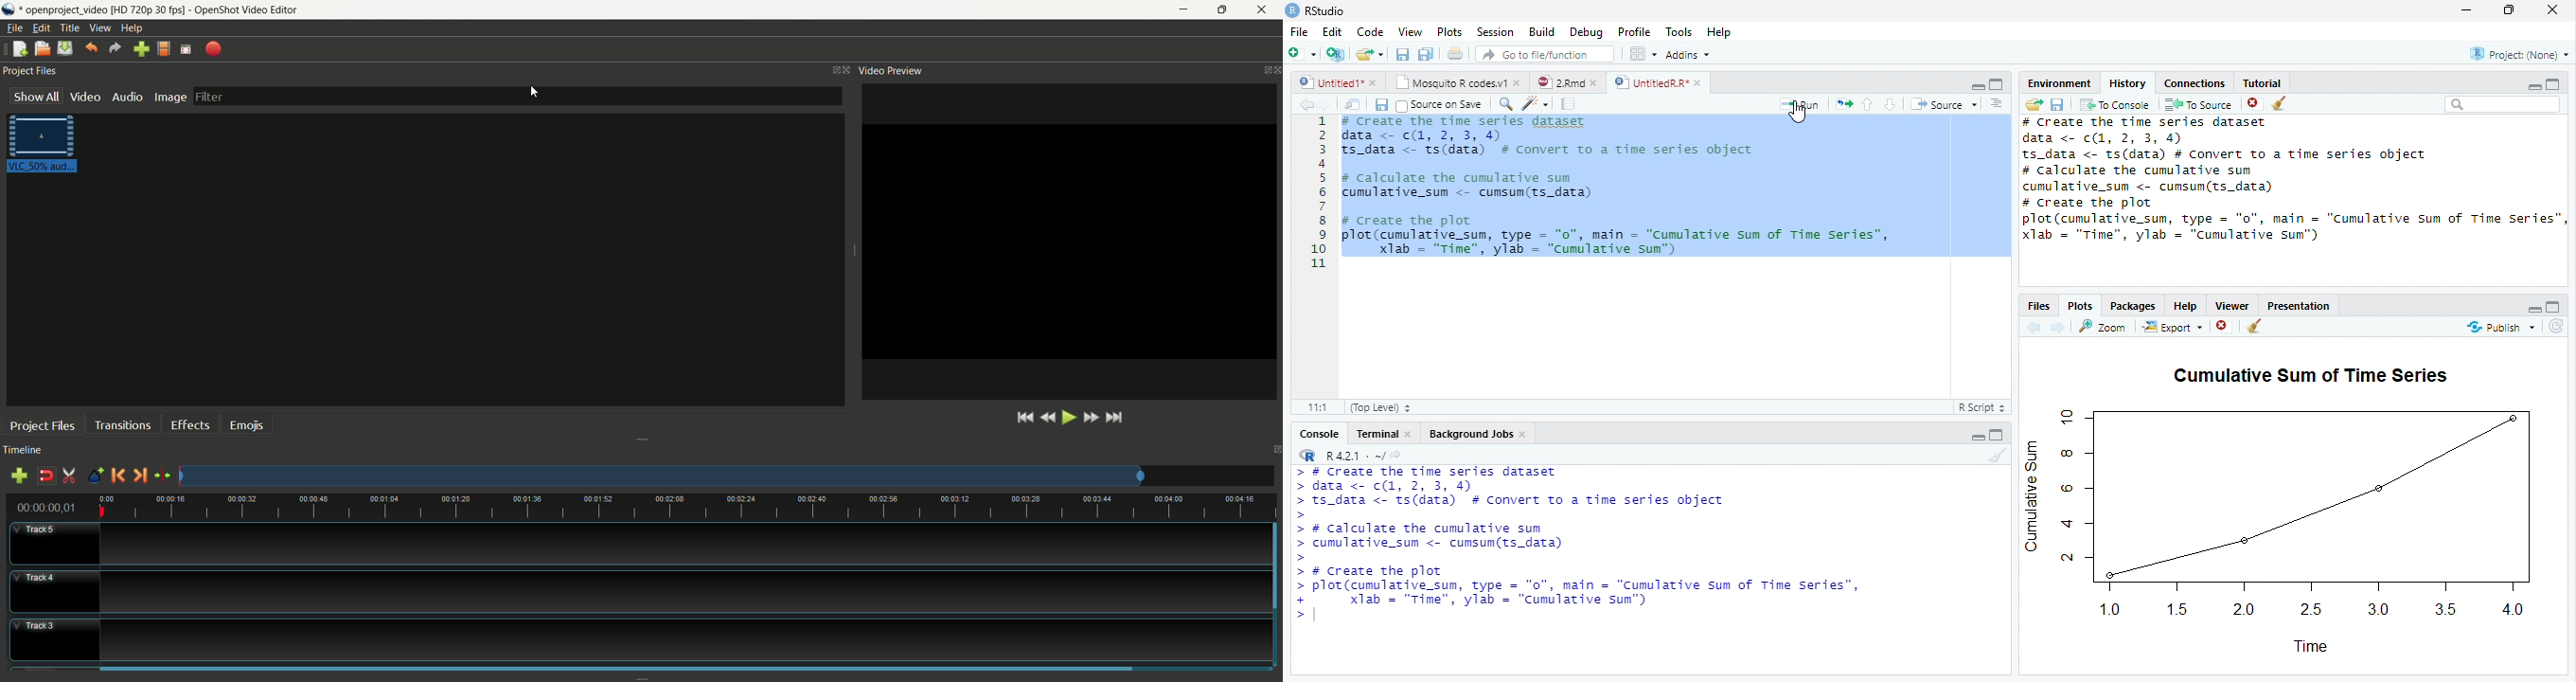 This screenshot has height=700, width=2576. Describe the element at coordinates (2278, 106) in the screenshot. I see `Clear Console` at that location.